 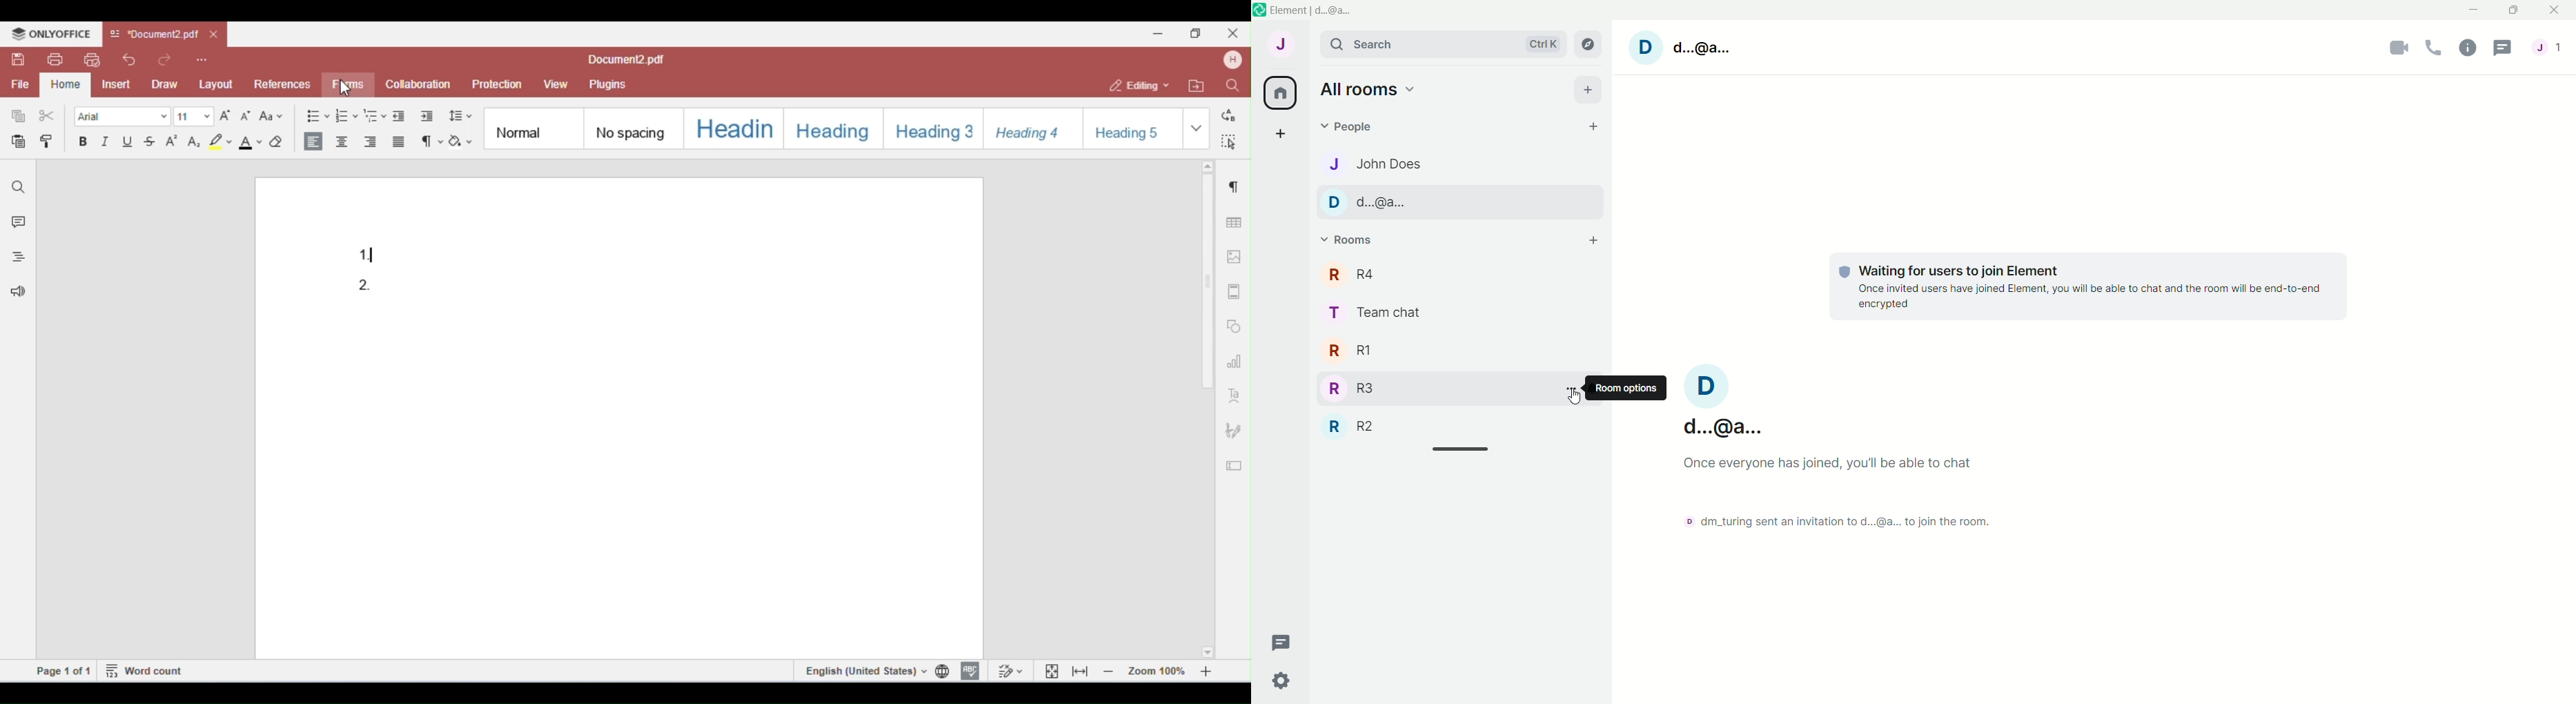 I want to click on Once everyone has joined, you will be able to chat, so click(x=1825, y=464).